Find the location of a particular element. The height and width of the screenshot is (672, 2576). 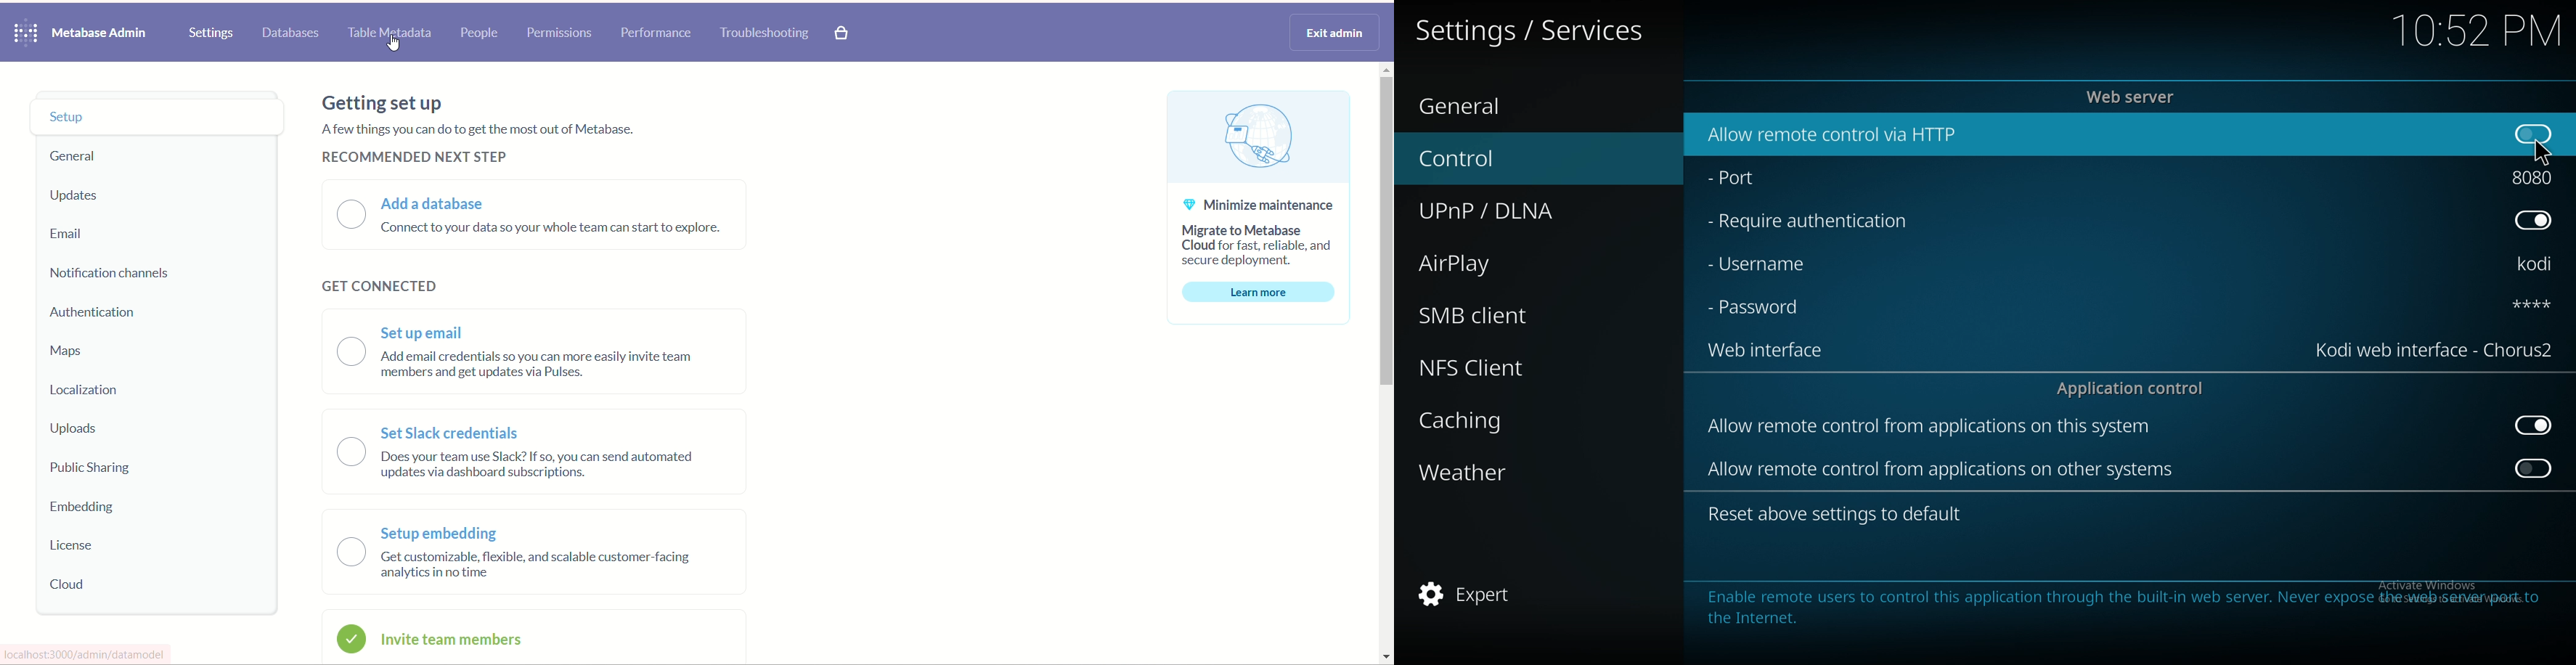

settings is located at coordinates (211, 33).